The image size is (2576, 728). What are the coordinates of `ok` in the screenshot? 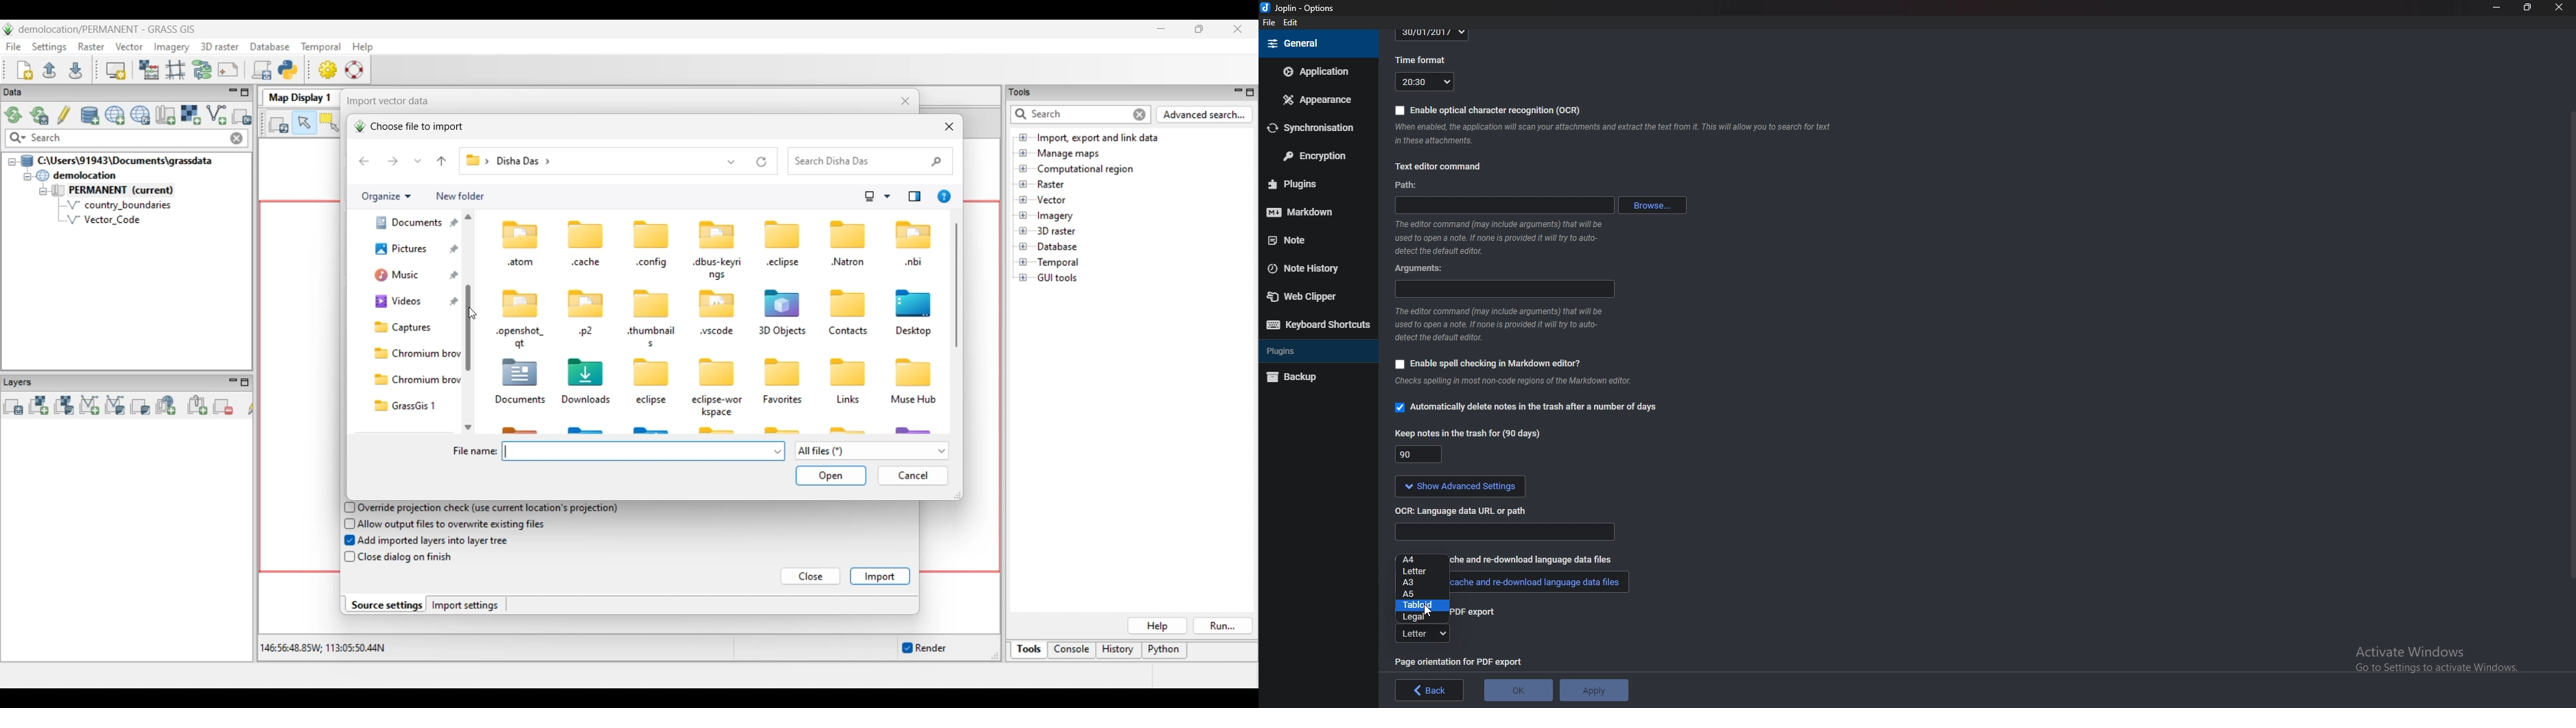 It's located at (1520, 690).